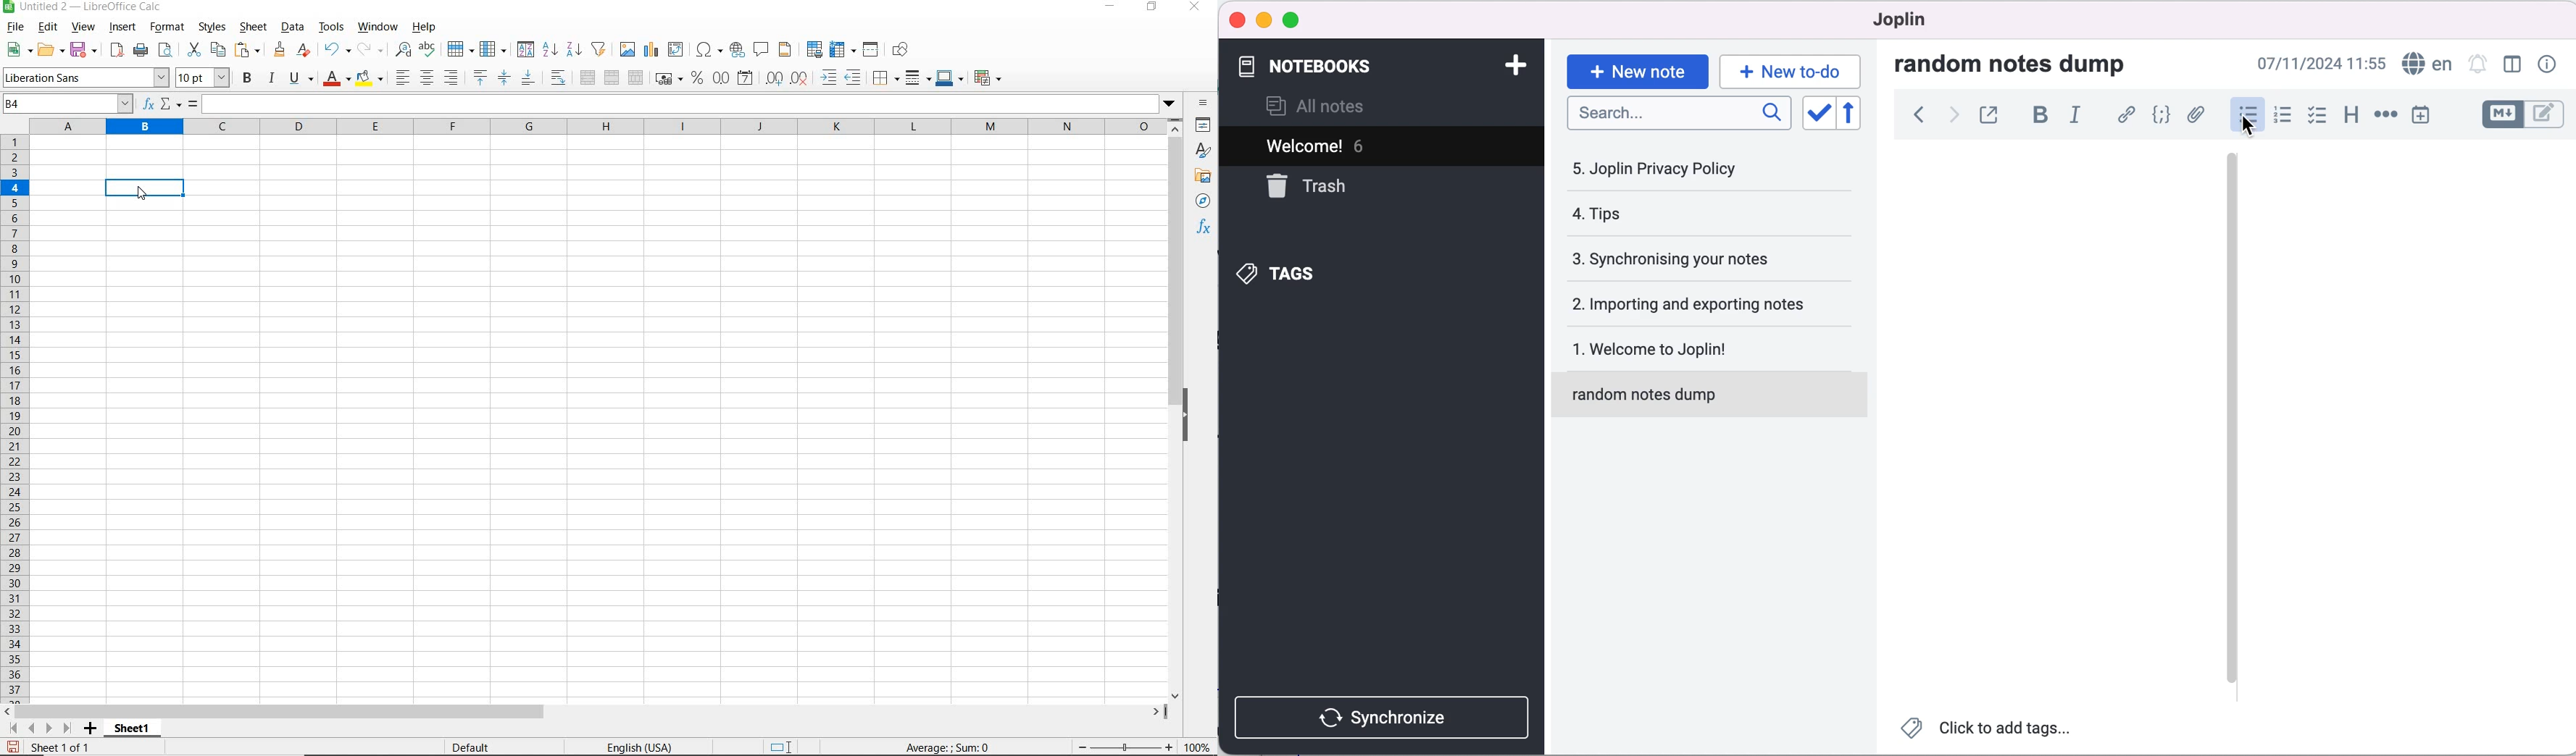 This screenshot has height=756, width=2576. I want to click on hyperlink, so click(2123, 116).